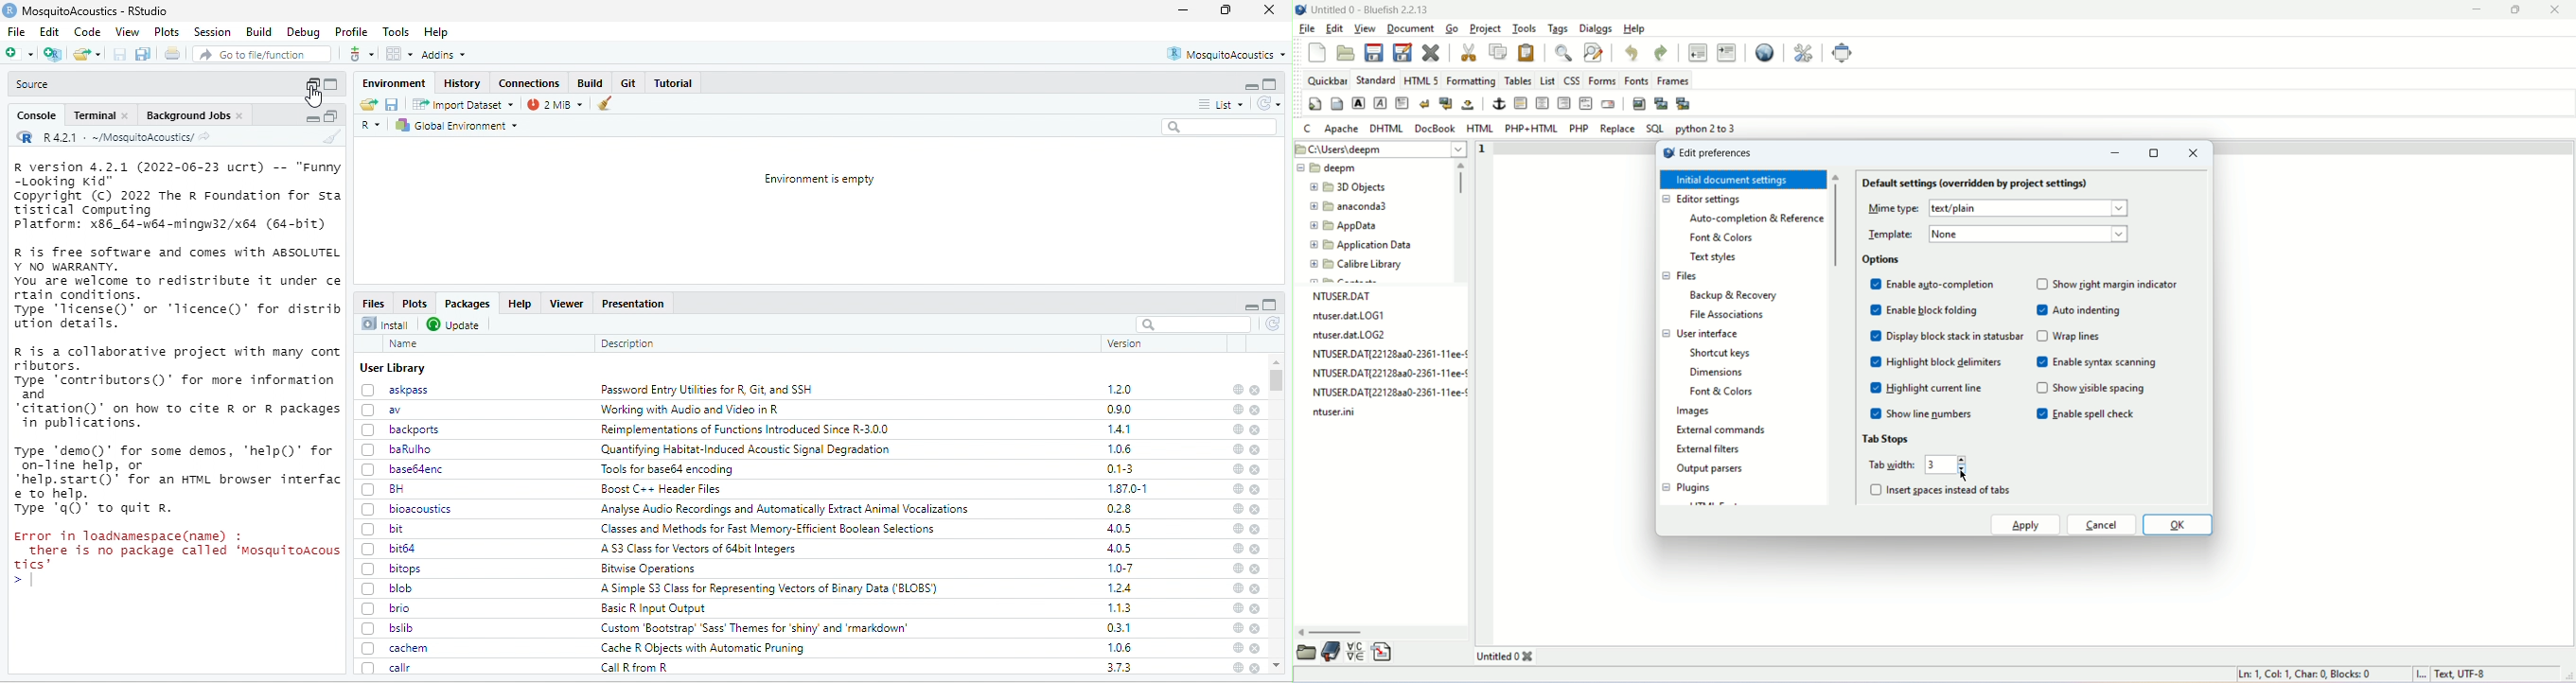  Describe the element at coordinates (256, 31) in the screenshot. I see `Build` at that location.